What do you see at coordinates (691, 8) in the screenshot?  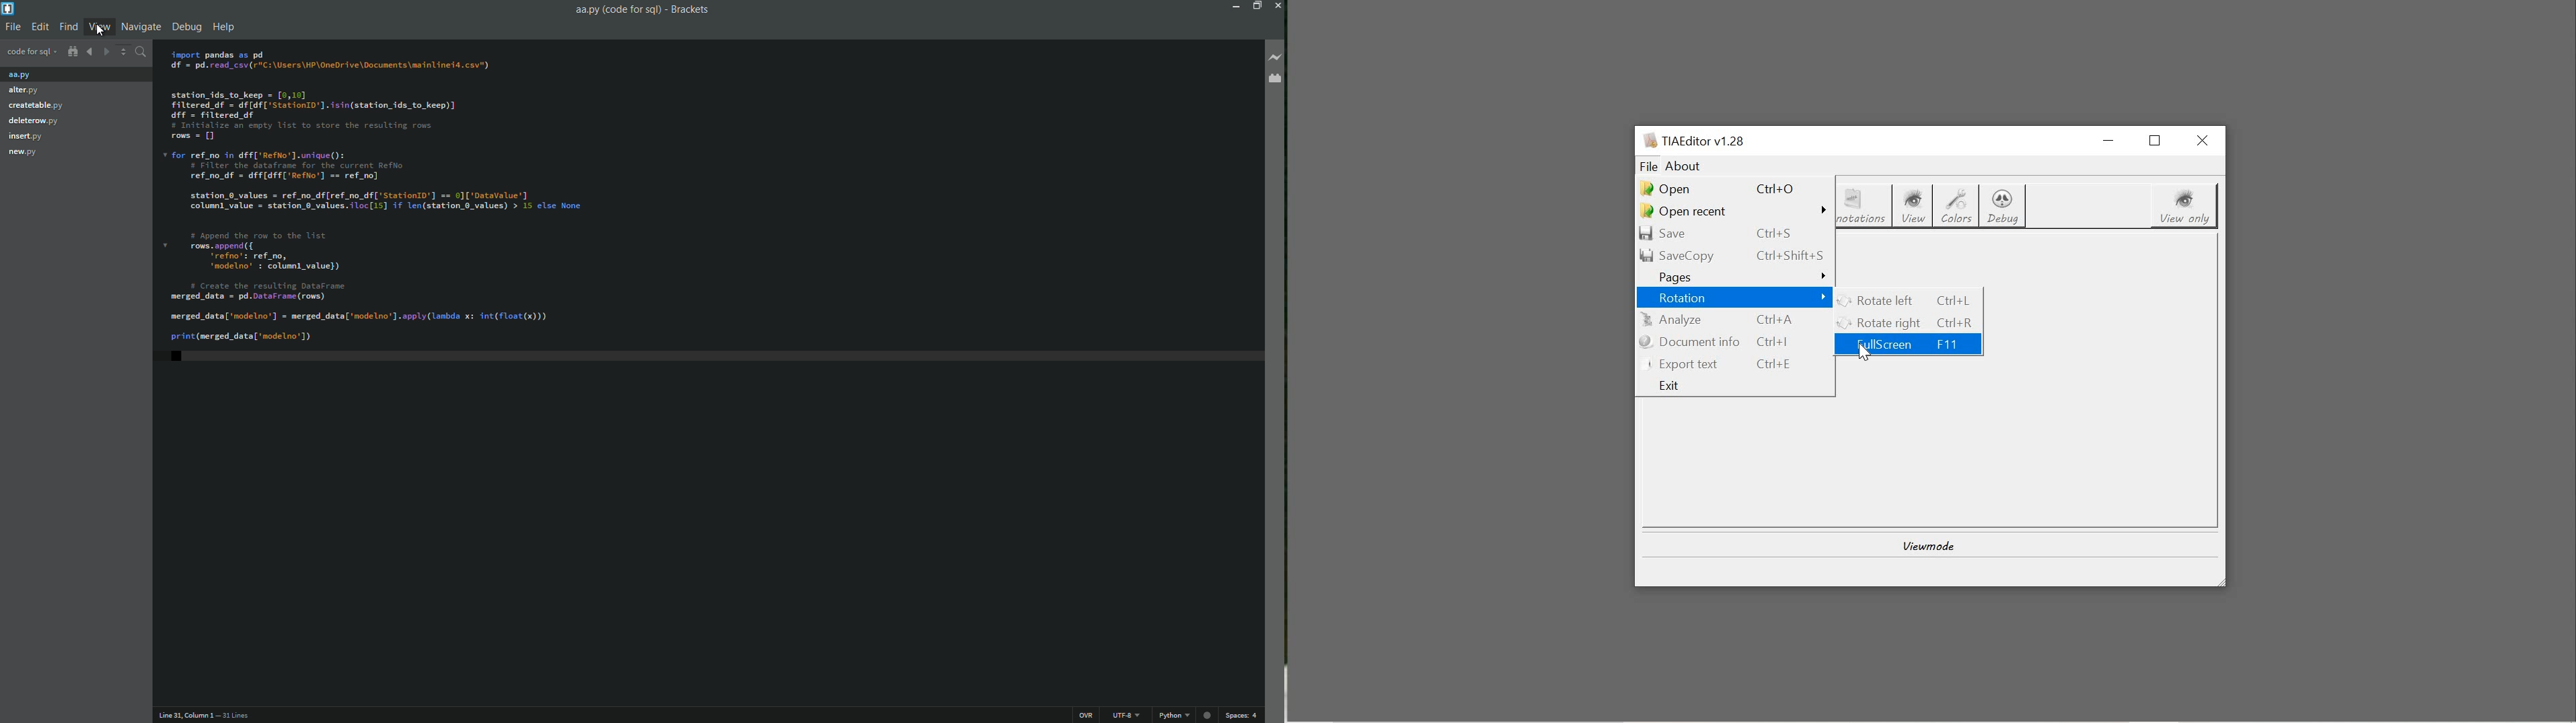 I see `app name` at bounding box center [691, 8].